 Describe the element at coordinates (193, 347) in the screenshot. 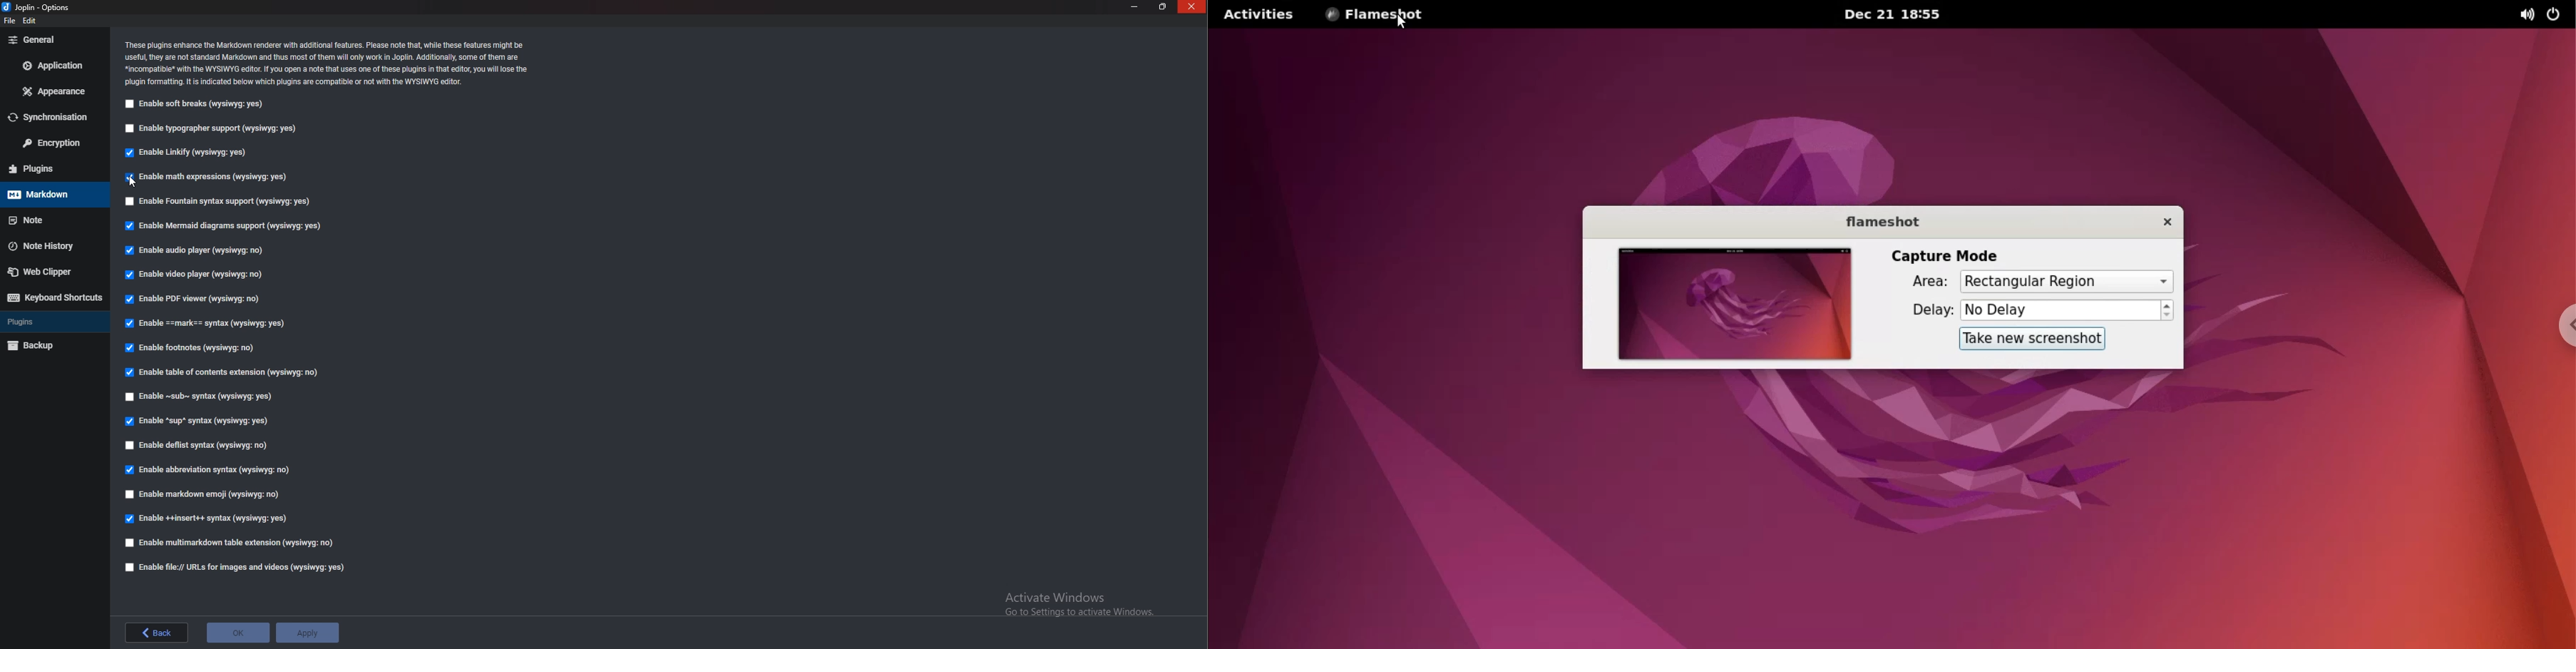

I see `Enable footnotes` at that location.